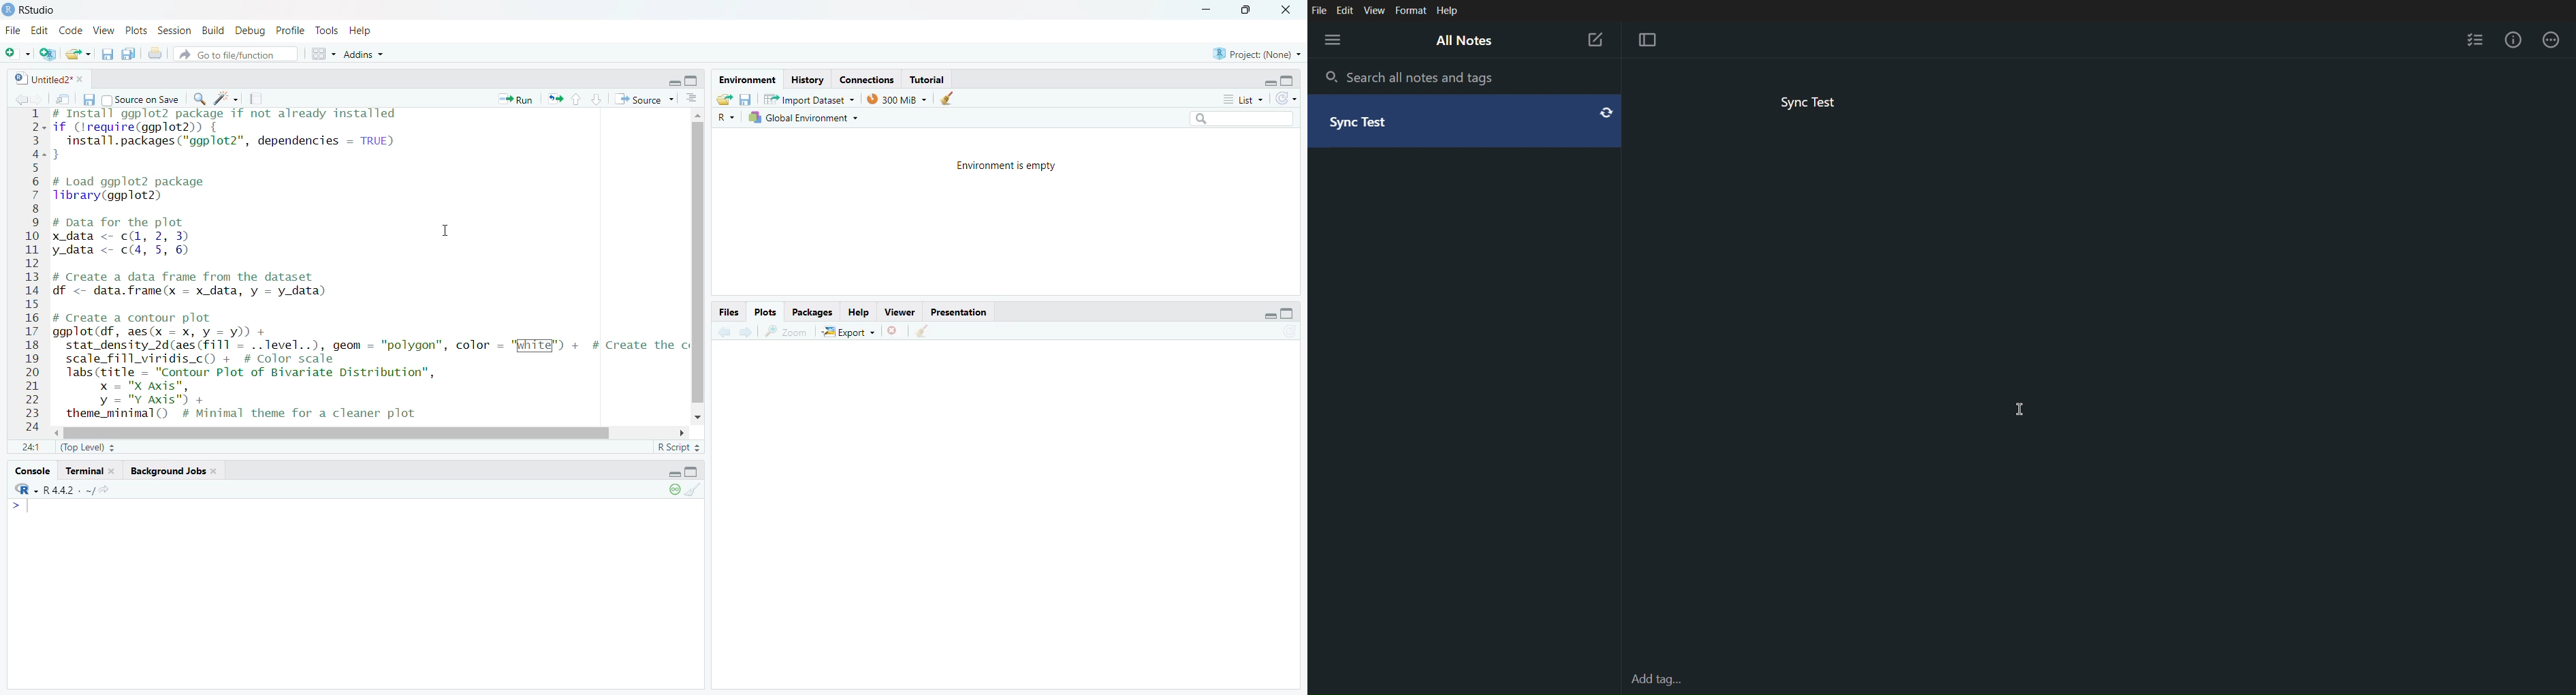 This screenshot has height=700, width=2576. Describe the element at coordinates (673, 489) in the screenshot. I see `paused console` at that location.